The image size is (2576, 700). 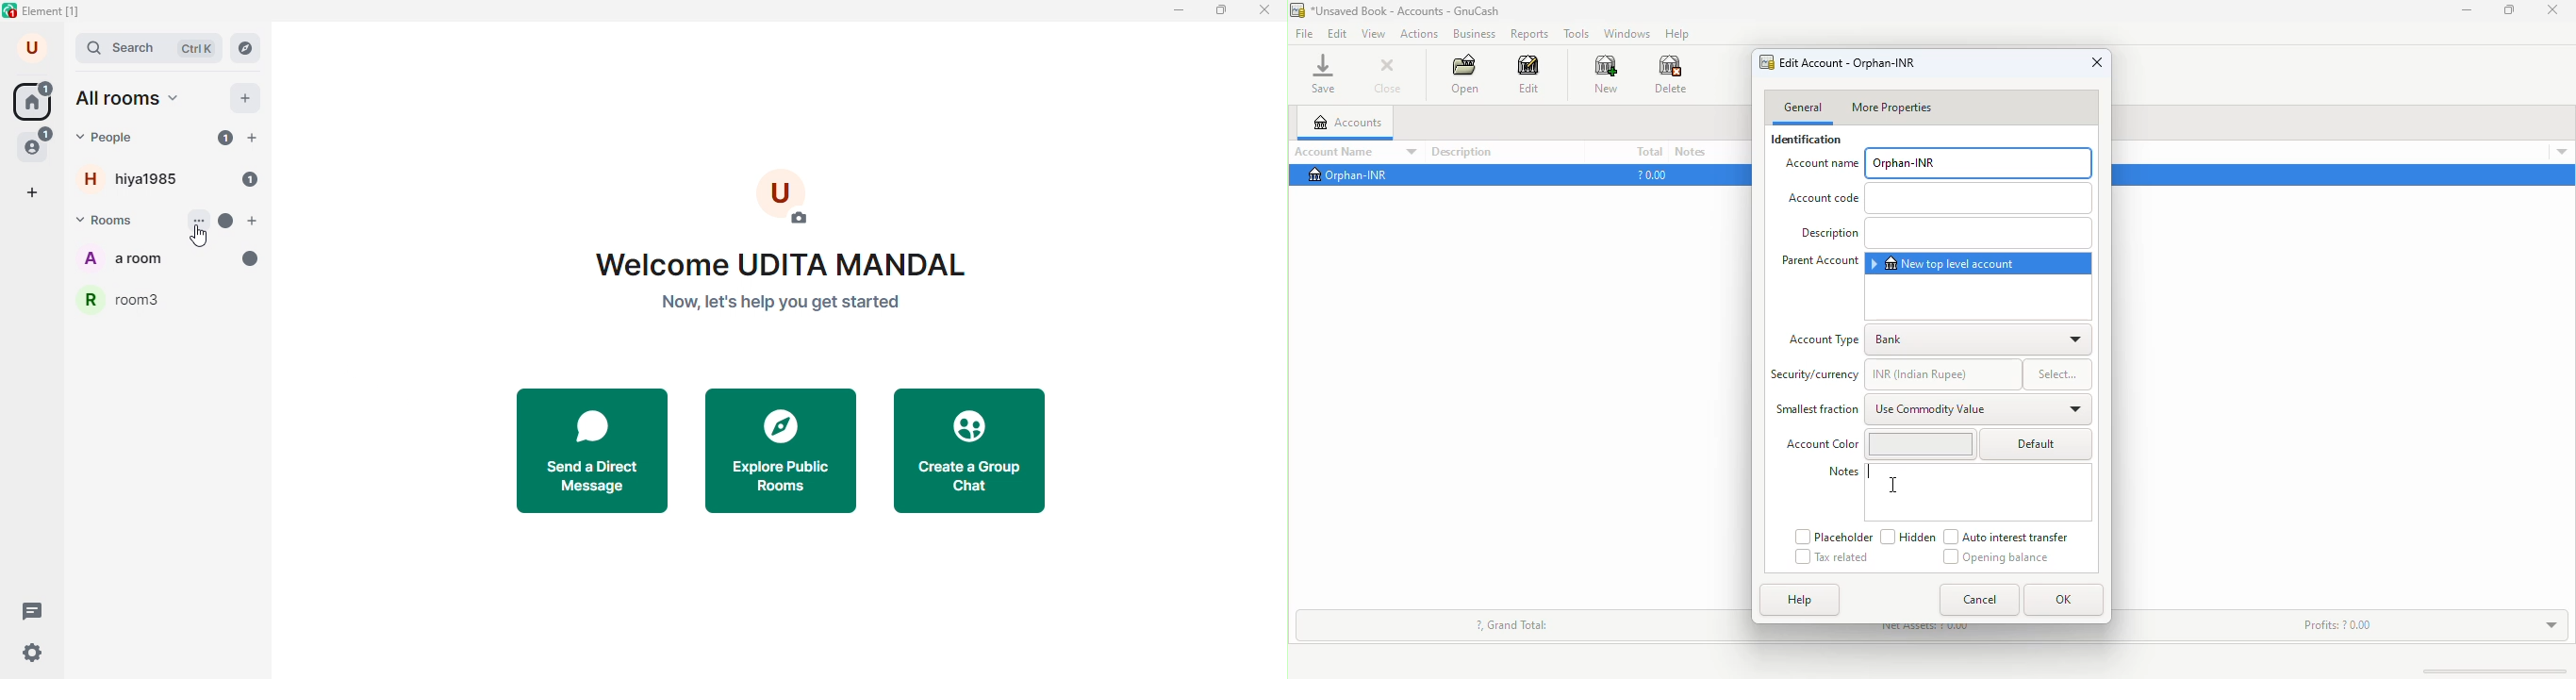 I want to click on cursor movement, so click(x=198, y=237).